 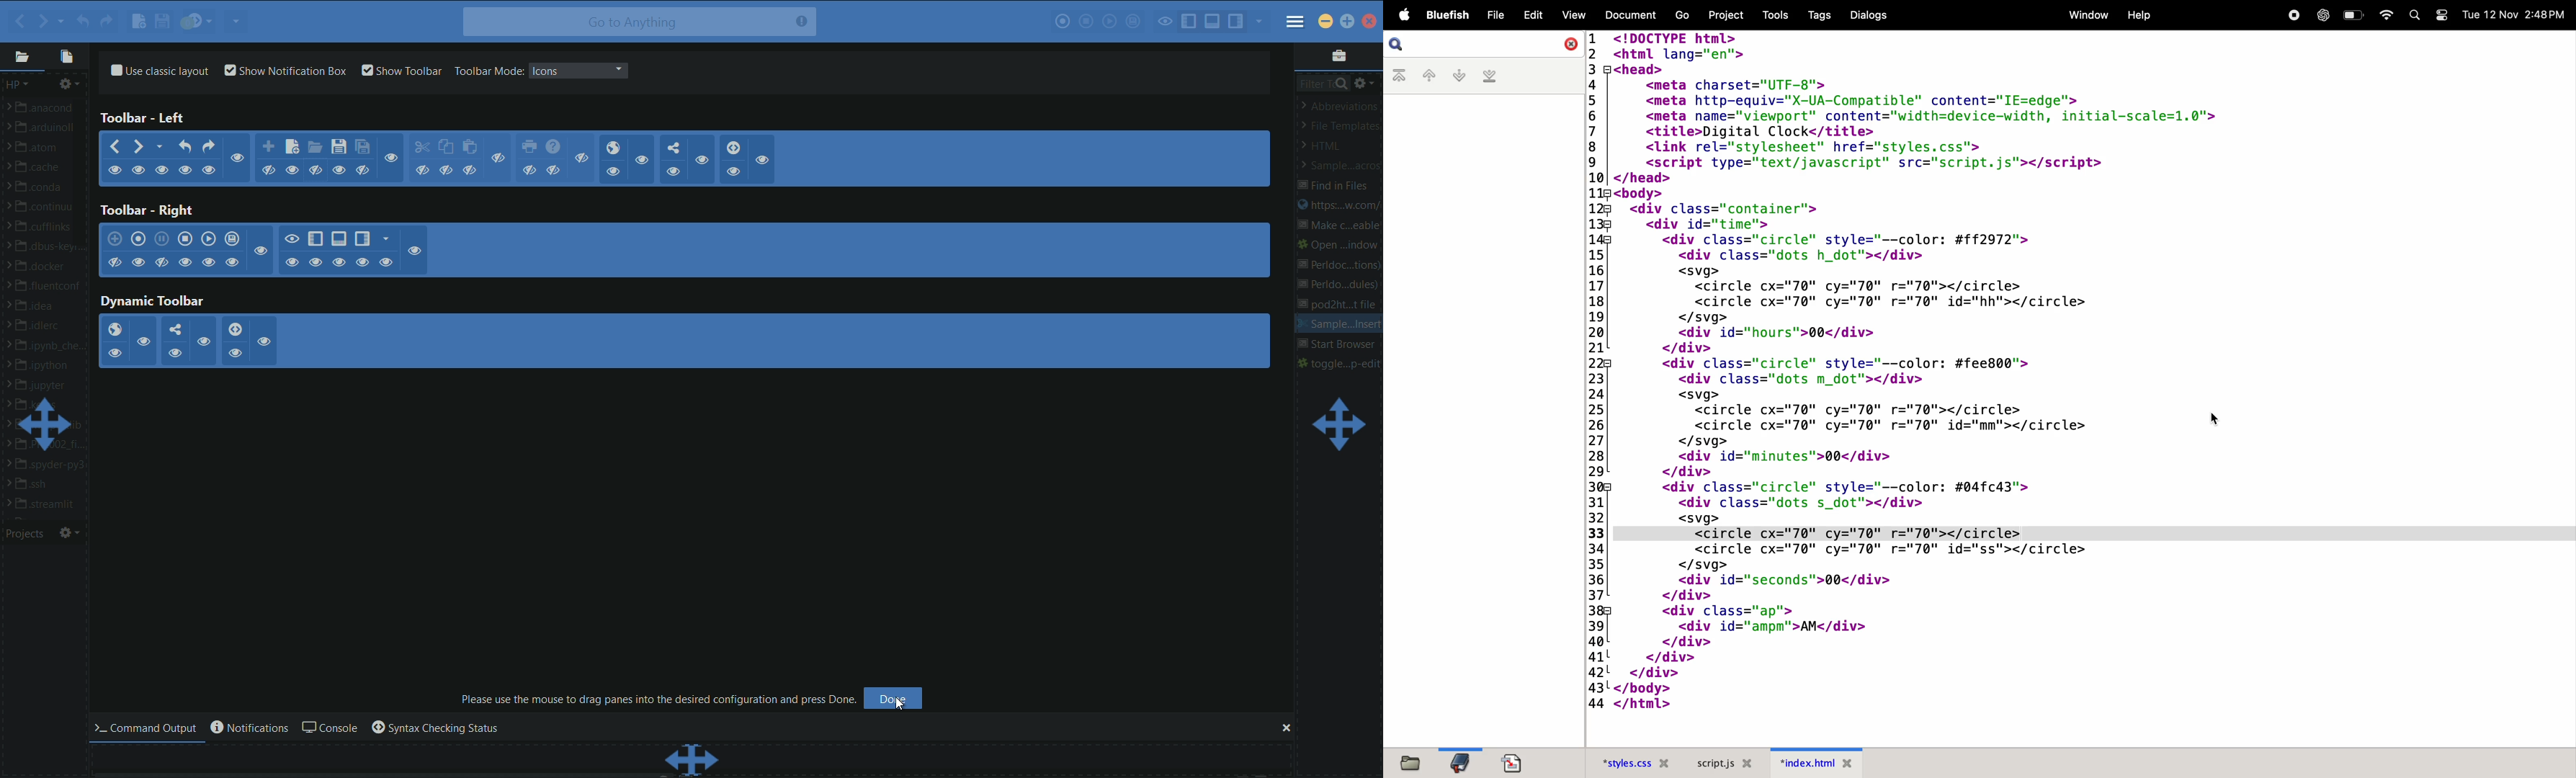 I want to click on . docker, so click(x=45, y=268).